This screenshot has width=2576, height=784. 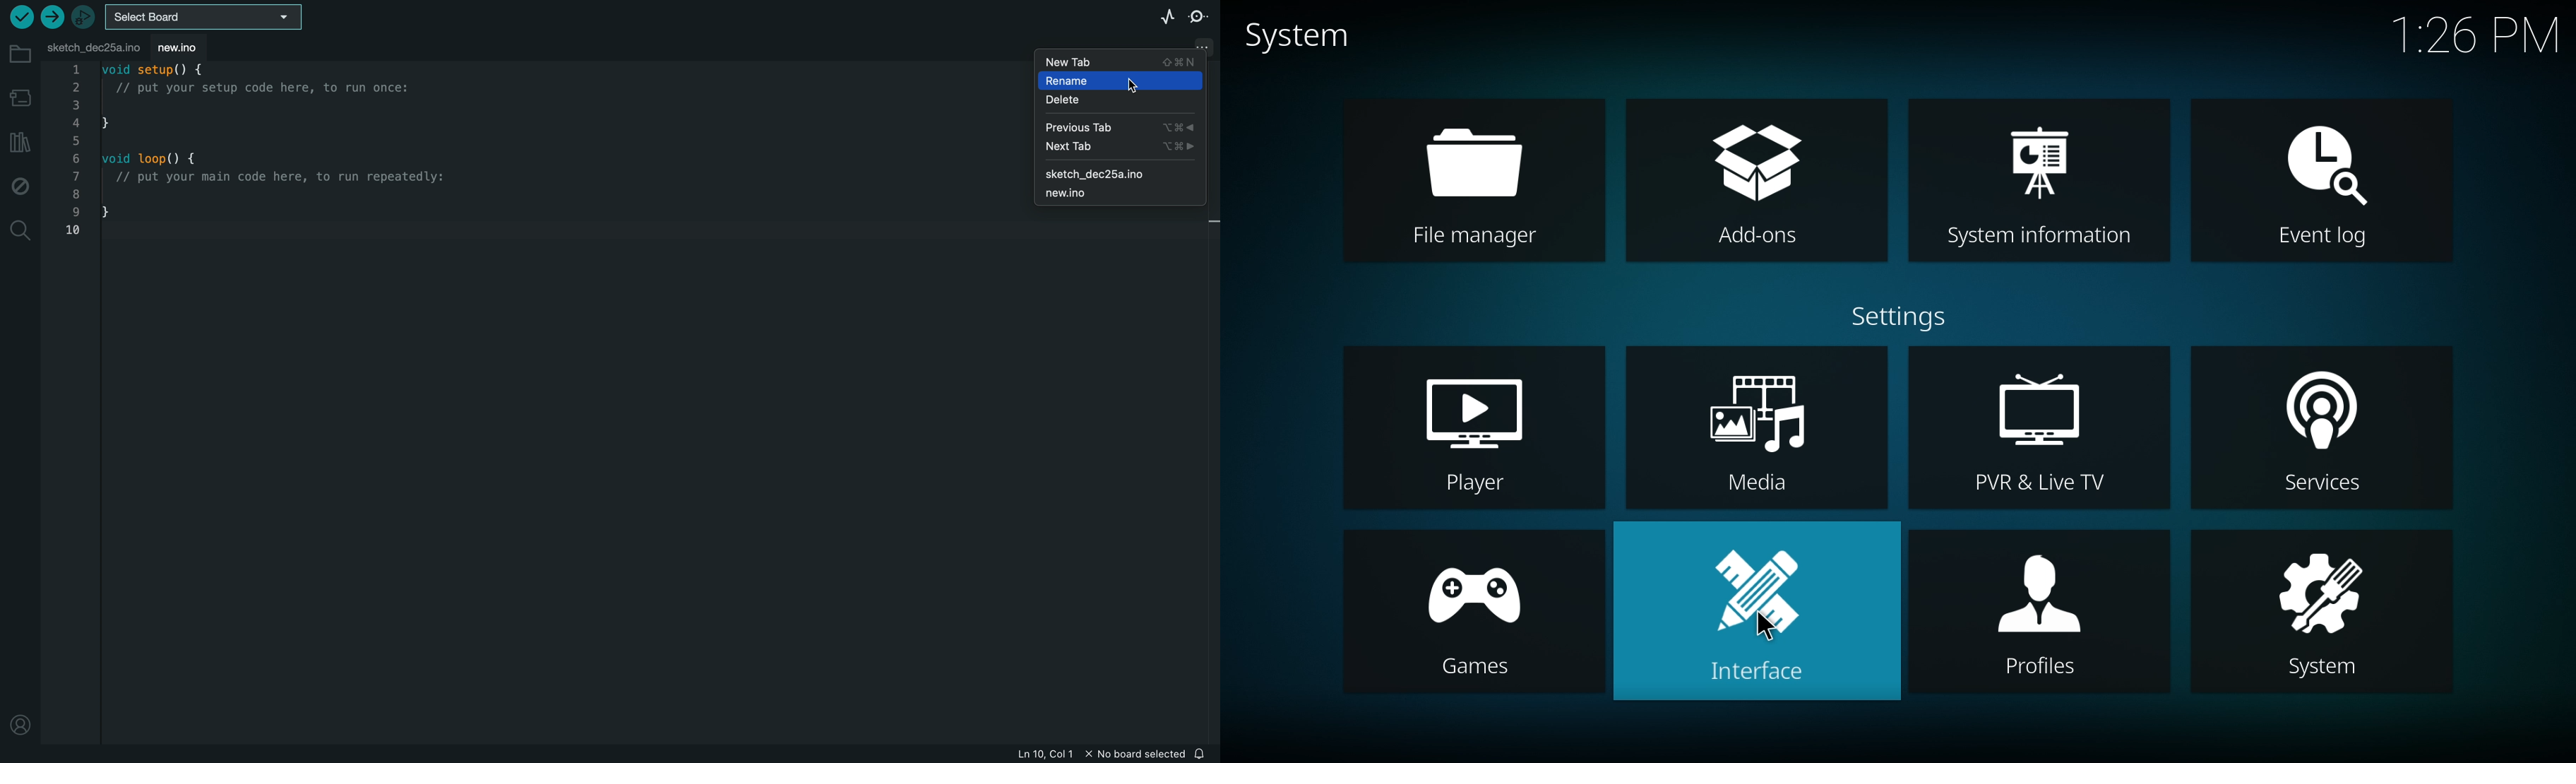 I want to click on system, so click(x=1307, y=42).